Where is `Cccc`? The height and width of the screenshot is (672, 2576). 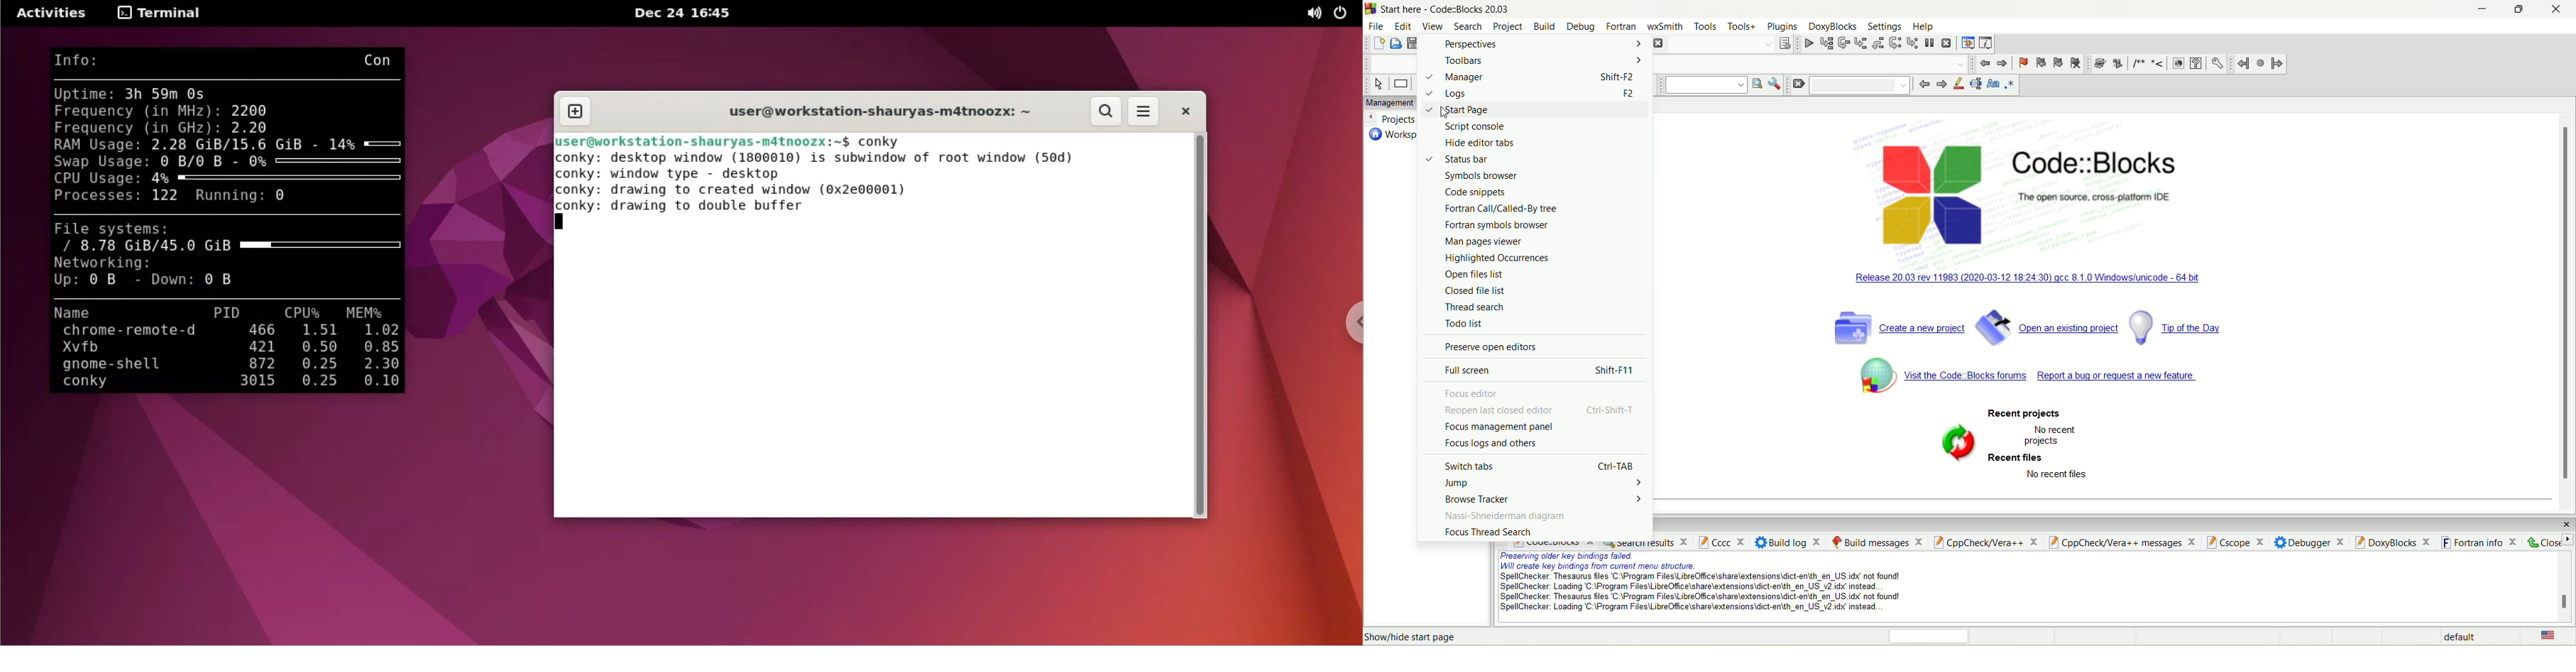 Cccc is located at coordinates (1721, 542).